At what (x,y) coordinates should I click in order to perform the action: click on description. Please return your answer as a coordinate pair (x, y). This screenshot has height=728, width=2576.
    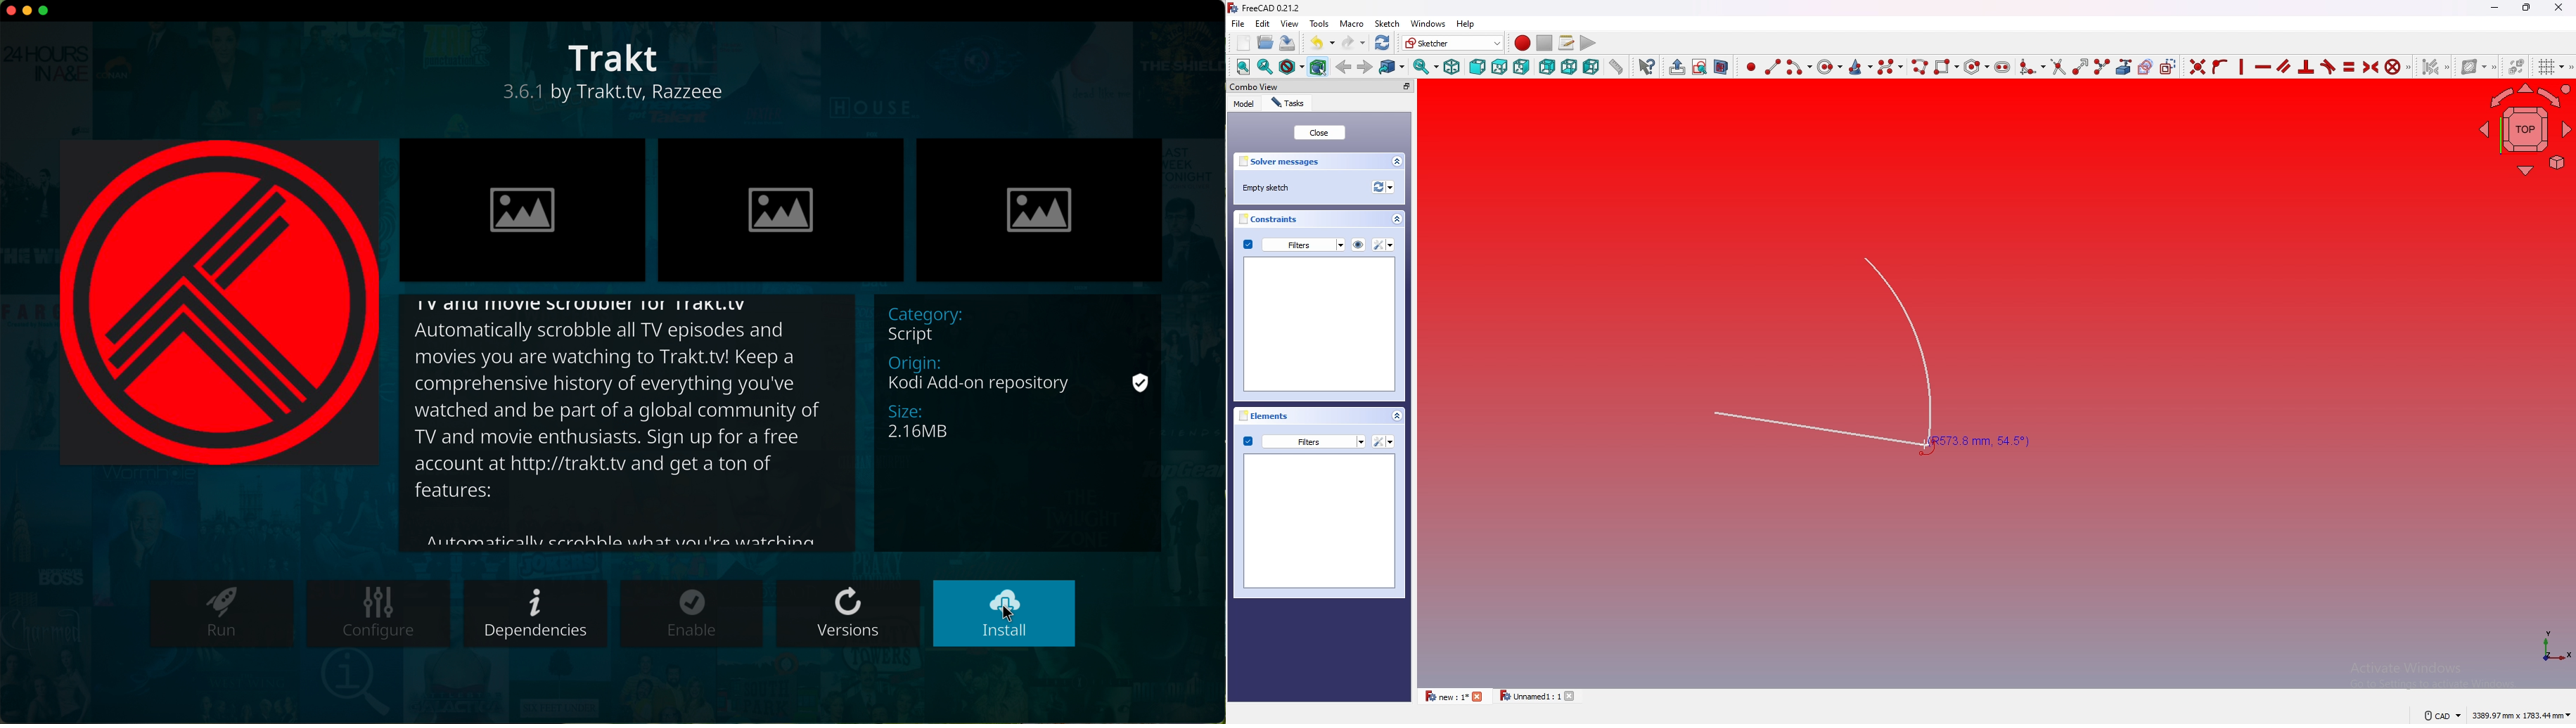
    Looking at the image, I should click on (1018, 423).